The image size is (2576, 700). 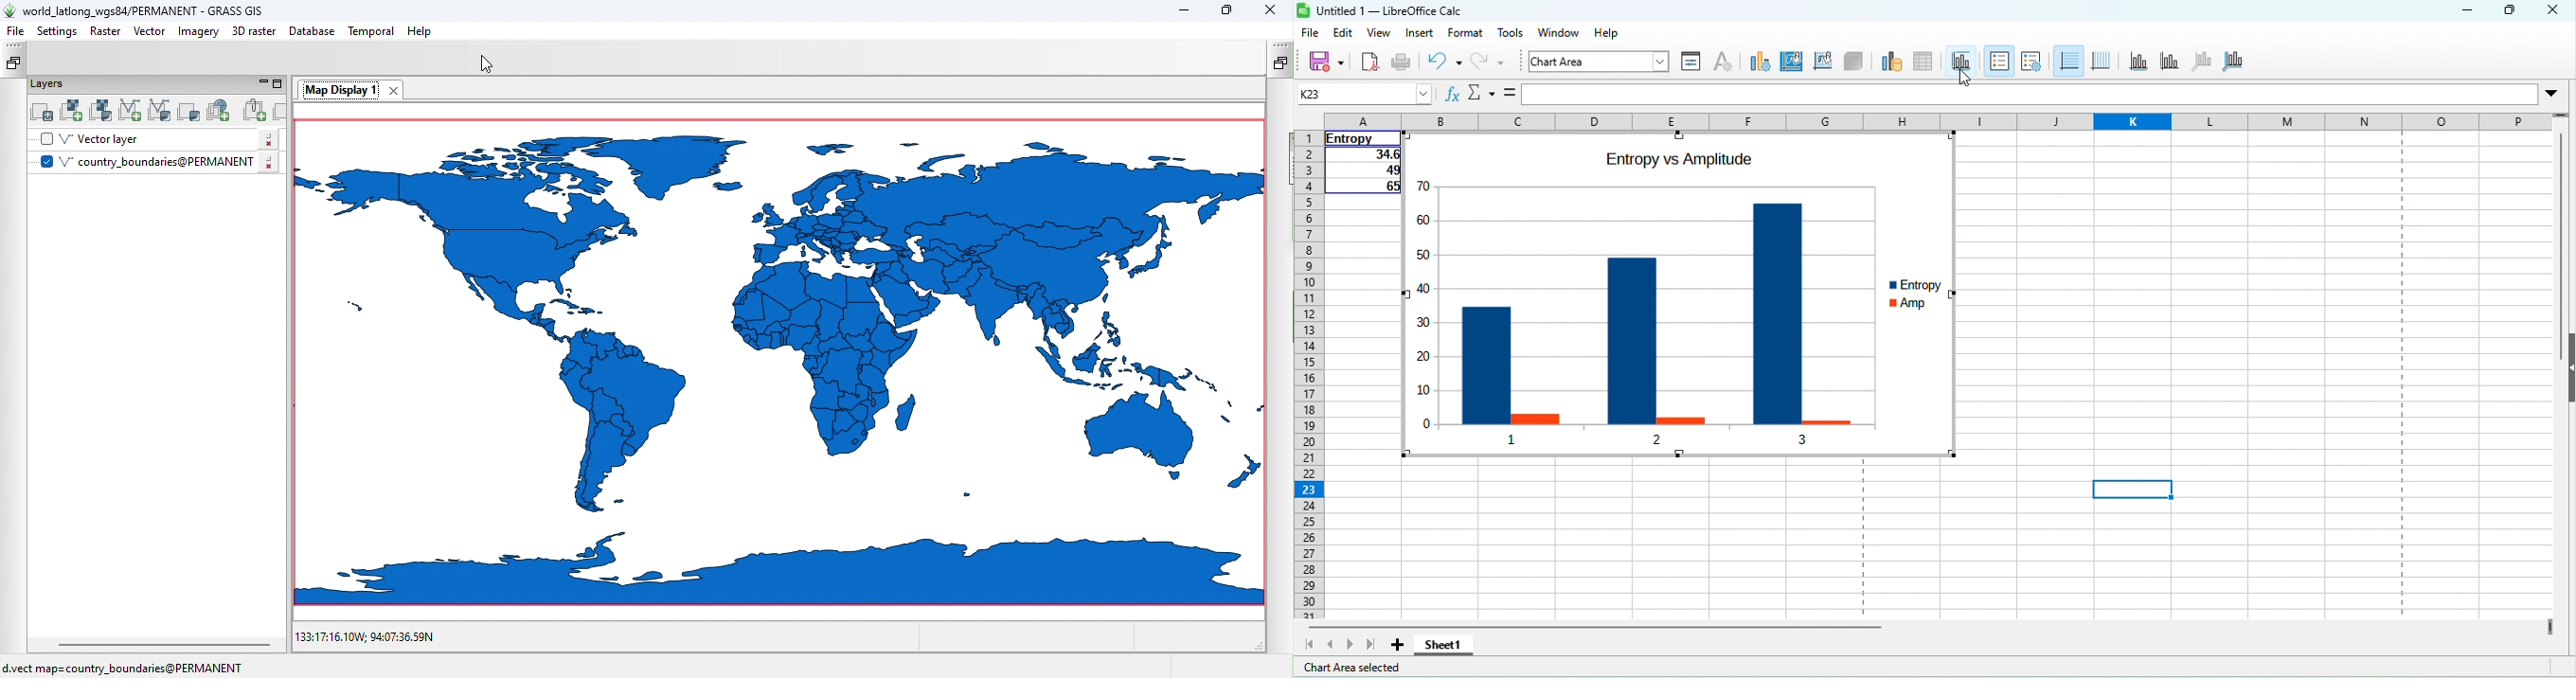 What do you see at coordinates (1513, 438) in the screenshot?
I see `1` at bounding box center [1513, 438].